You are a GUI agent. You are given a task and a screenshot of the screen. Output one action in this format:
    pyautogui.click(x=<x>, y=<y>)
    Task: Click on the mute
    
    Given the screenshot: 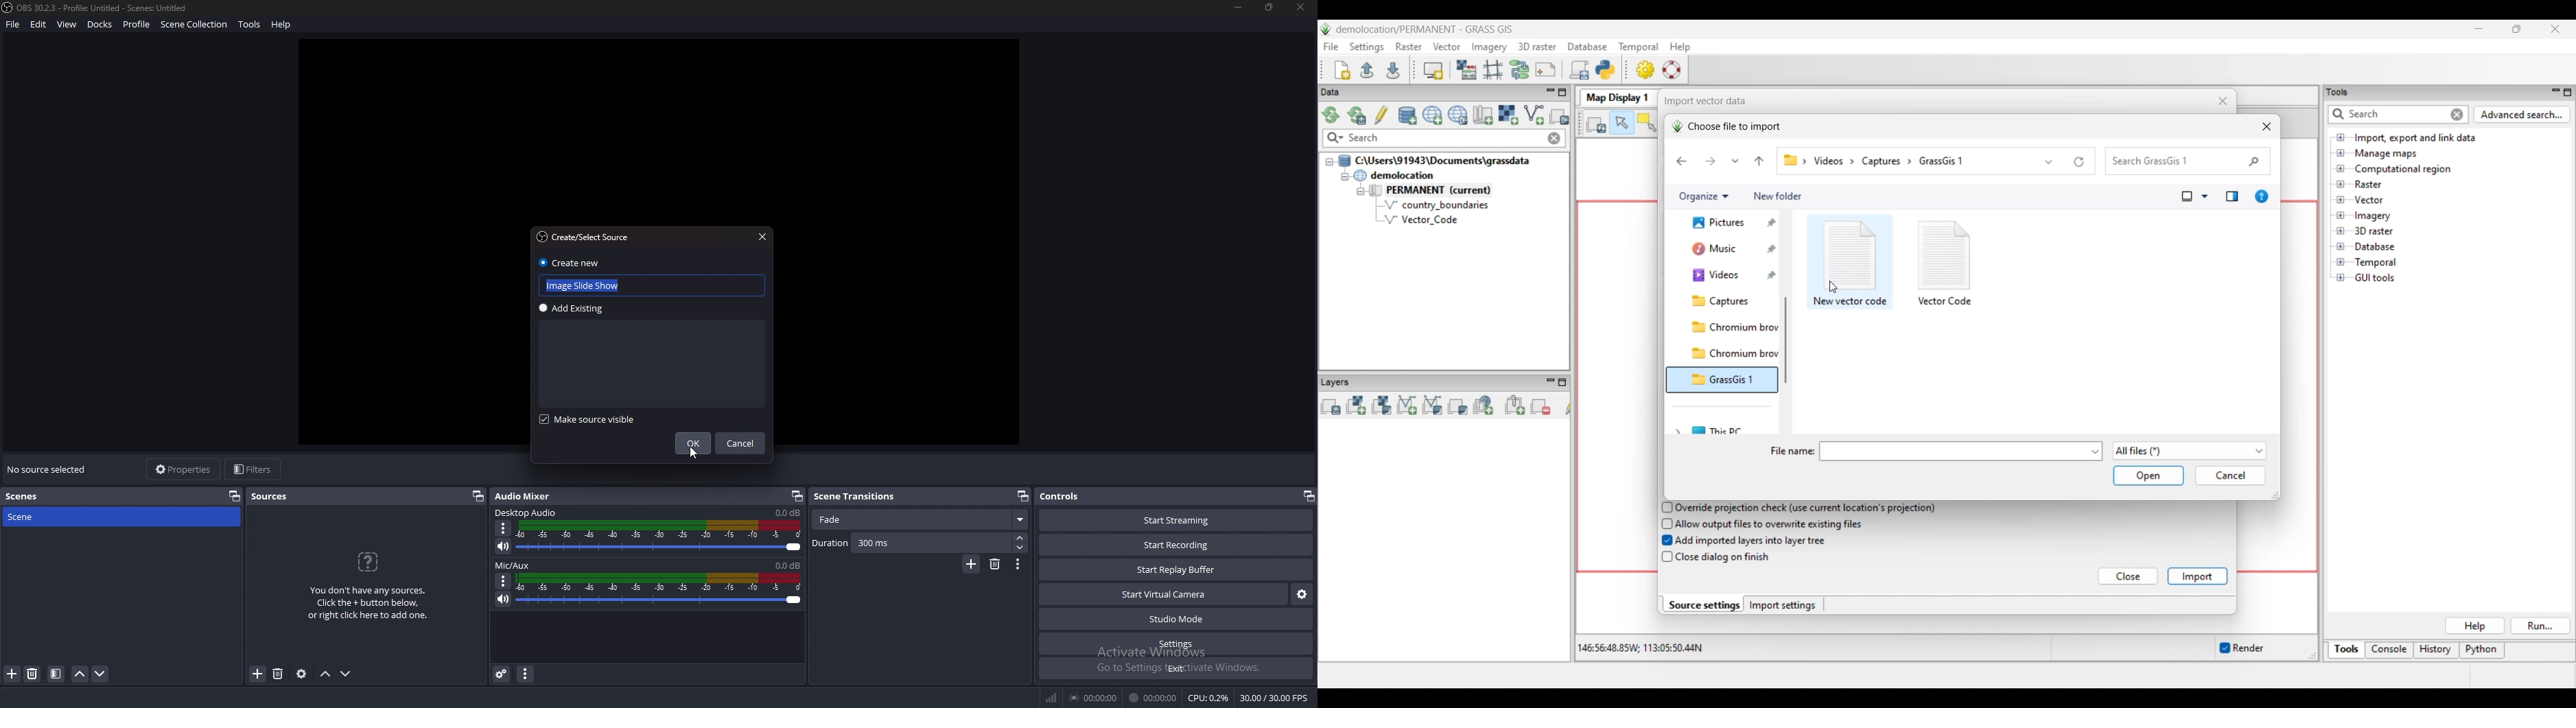 What is the action you would take?
    pyautogui.click(x=504, y=598)
    